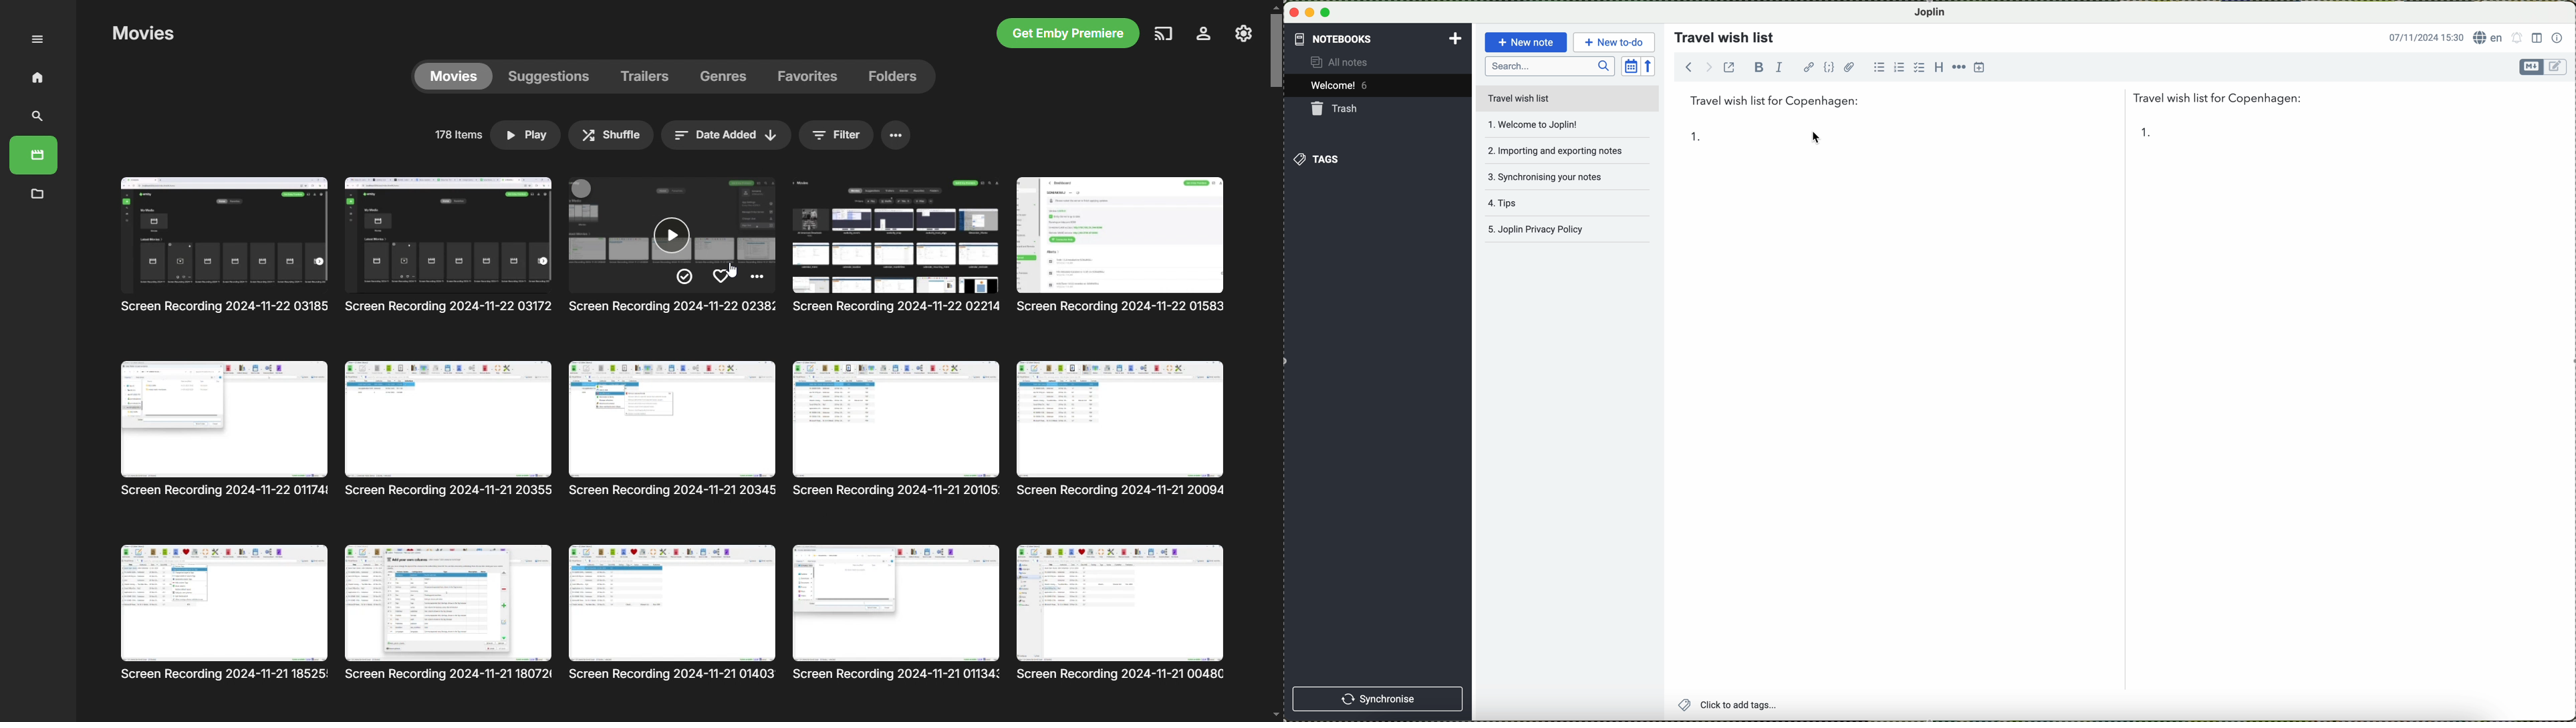 Image resolution: width=2576 pixels, height=728 pixels. I want to click on toggle external editing, so click(1732, 71).